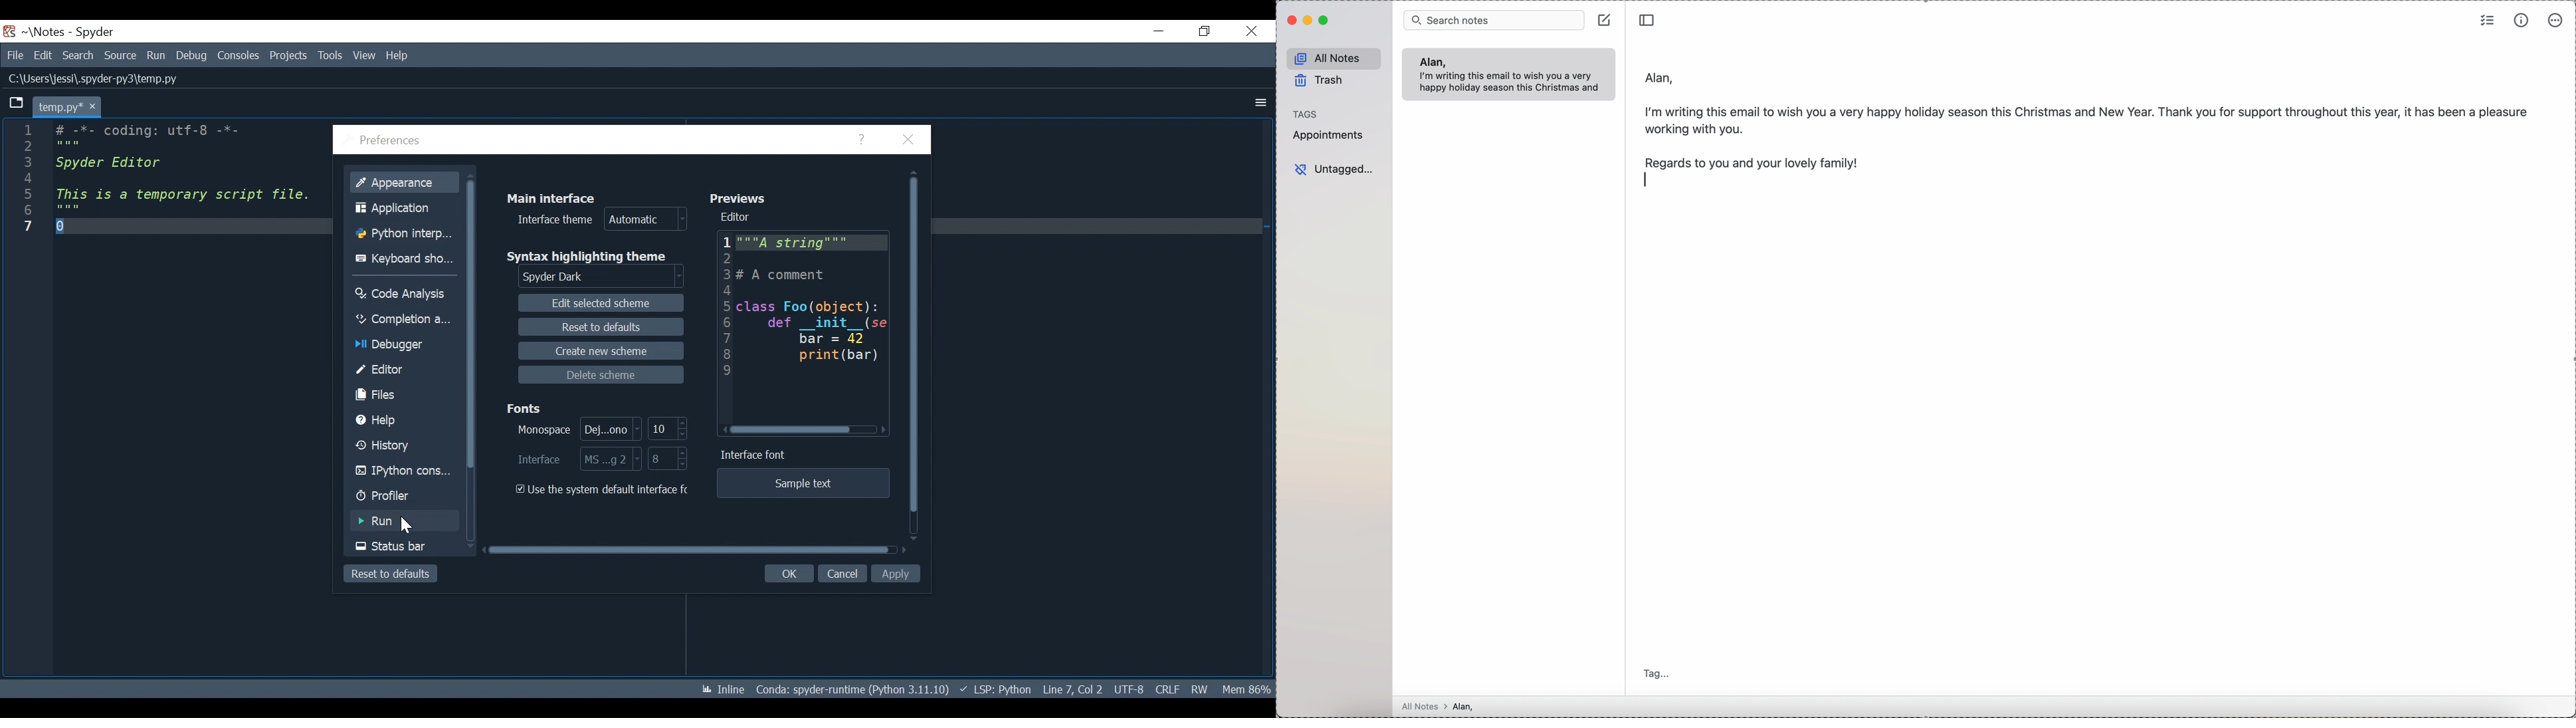 This screenshot has width=2576, height=728. What do you see at coordinates (1606, 19) in the screenshot?
I see `create note` at bounding box center [1606, 19].